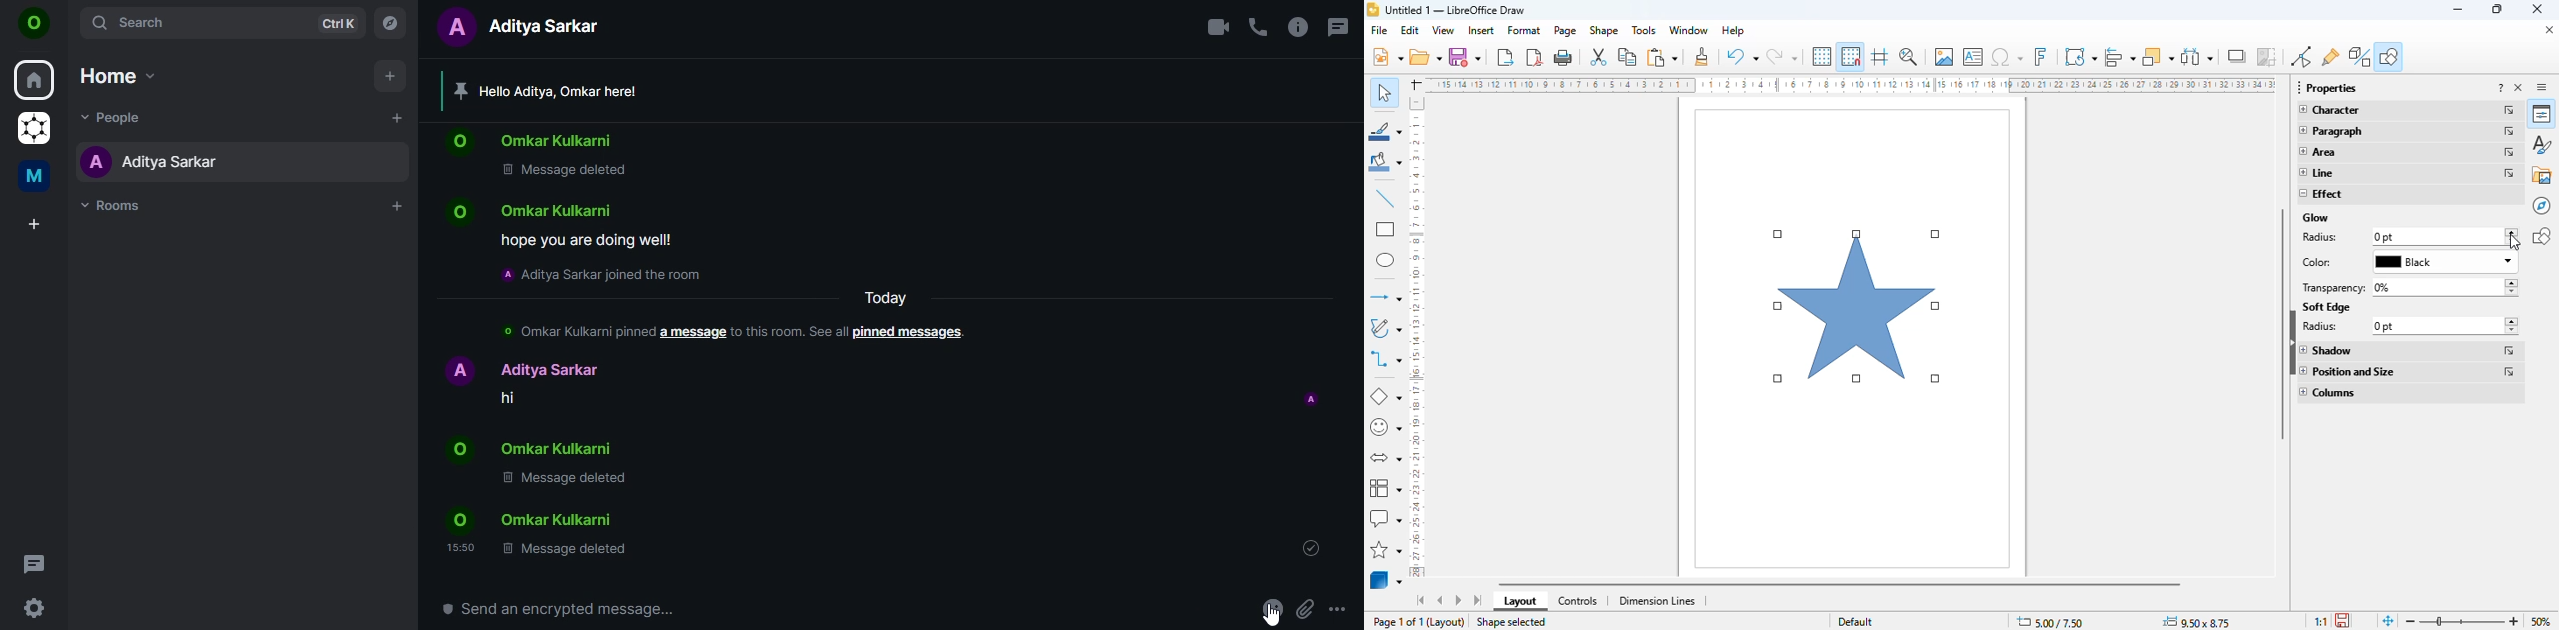  What do you see at coordinates (2511, 110) in the screenshot?
I see `more options` at bounding box center [2511, 110].